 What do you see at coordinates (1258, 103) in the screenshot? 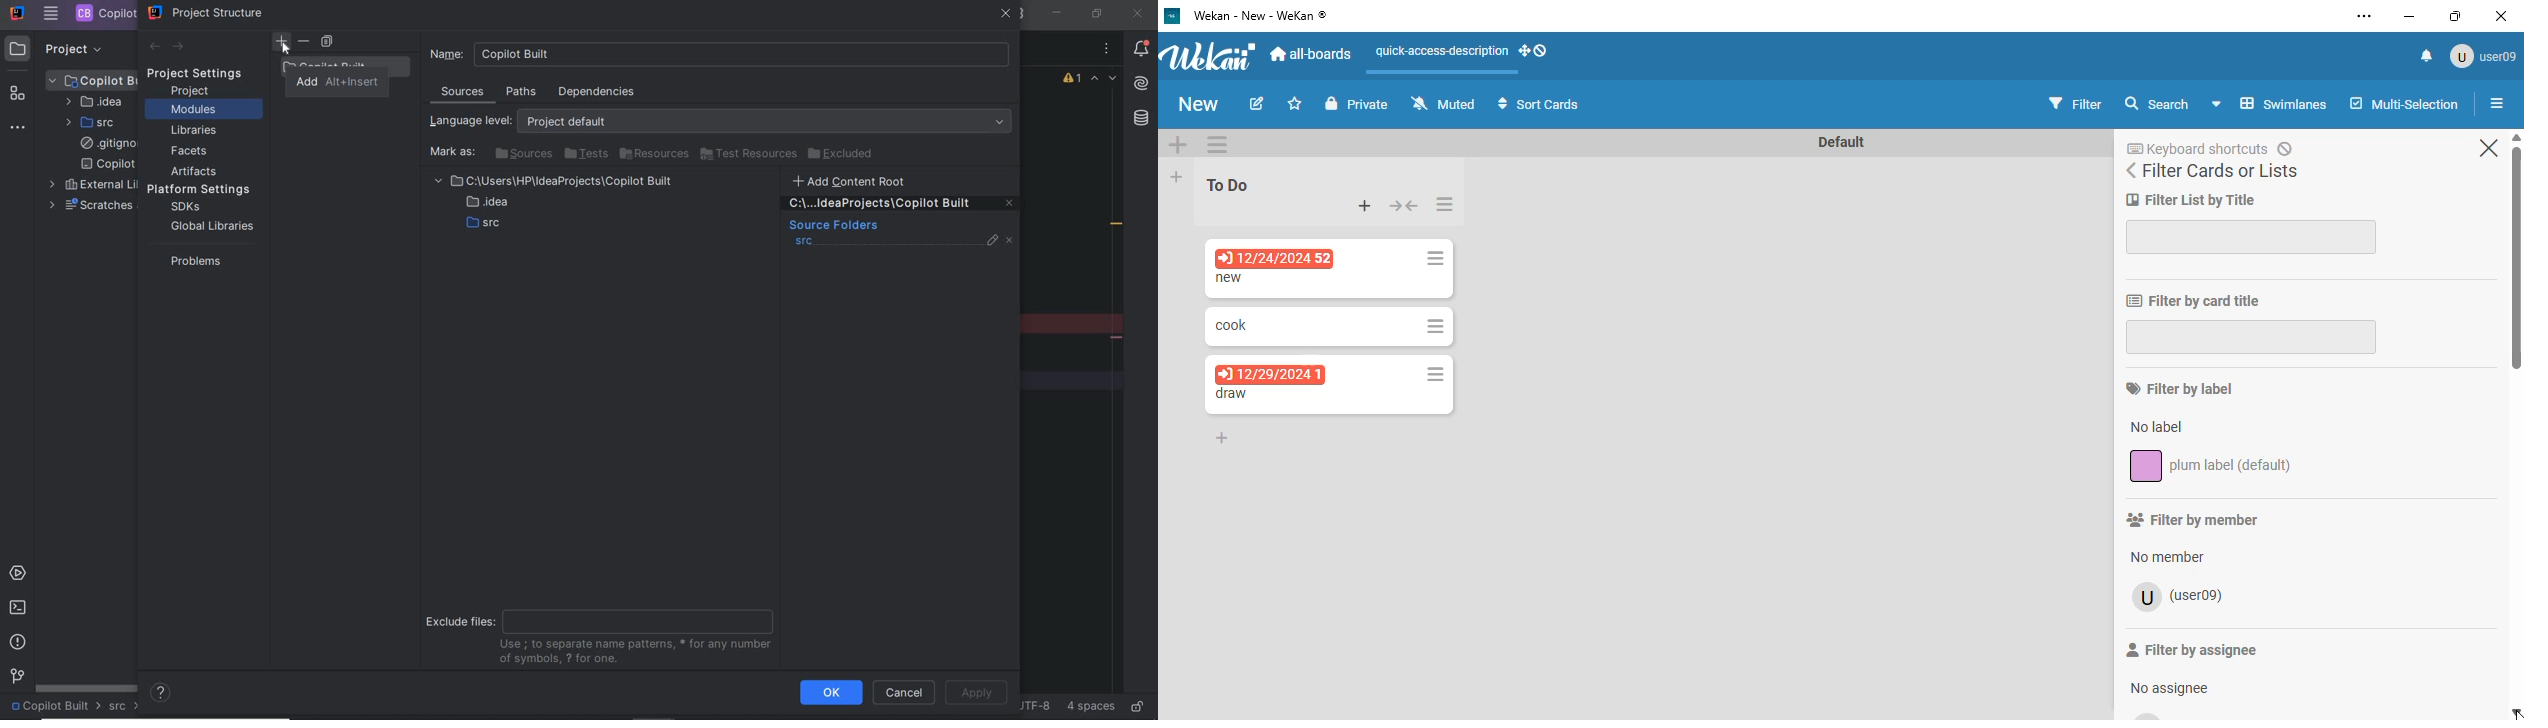
I see `edit` at bounding box center [1258, 103].